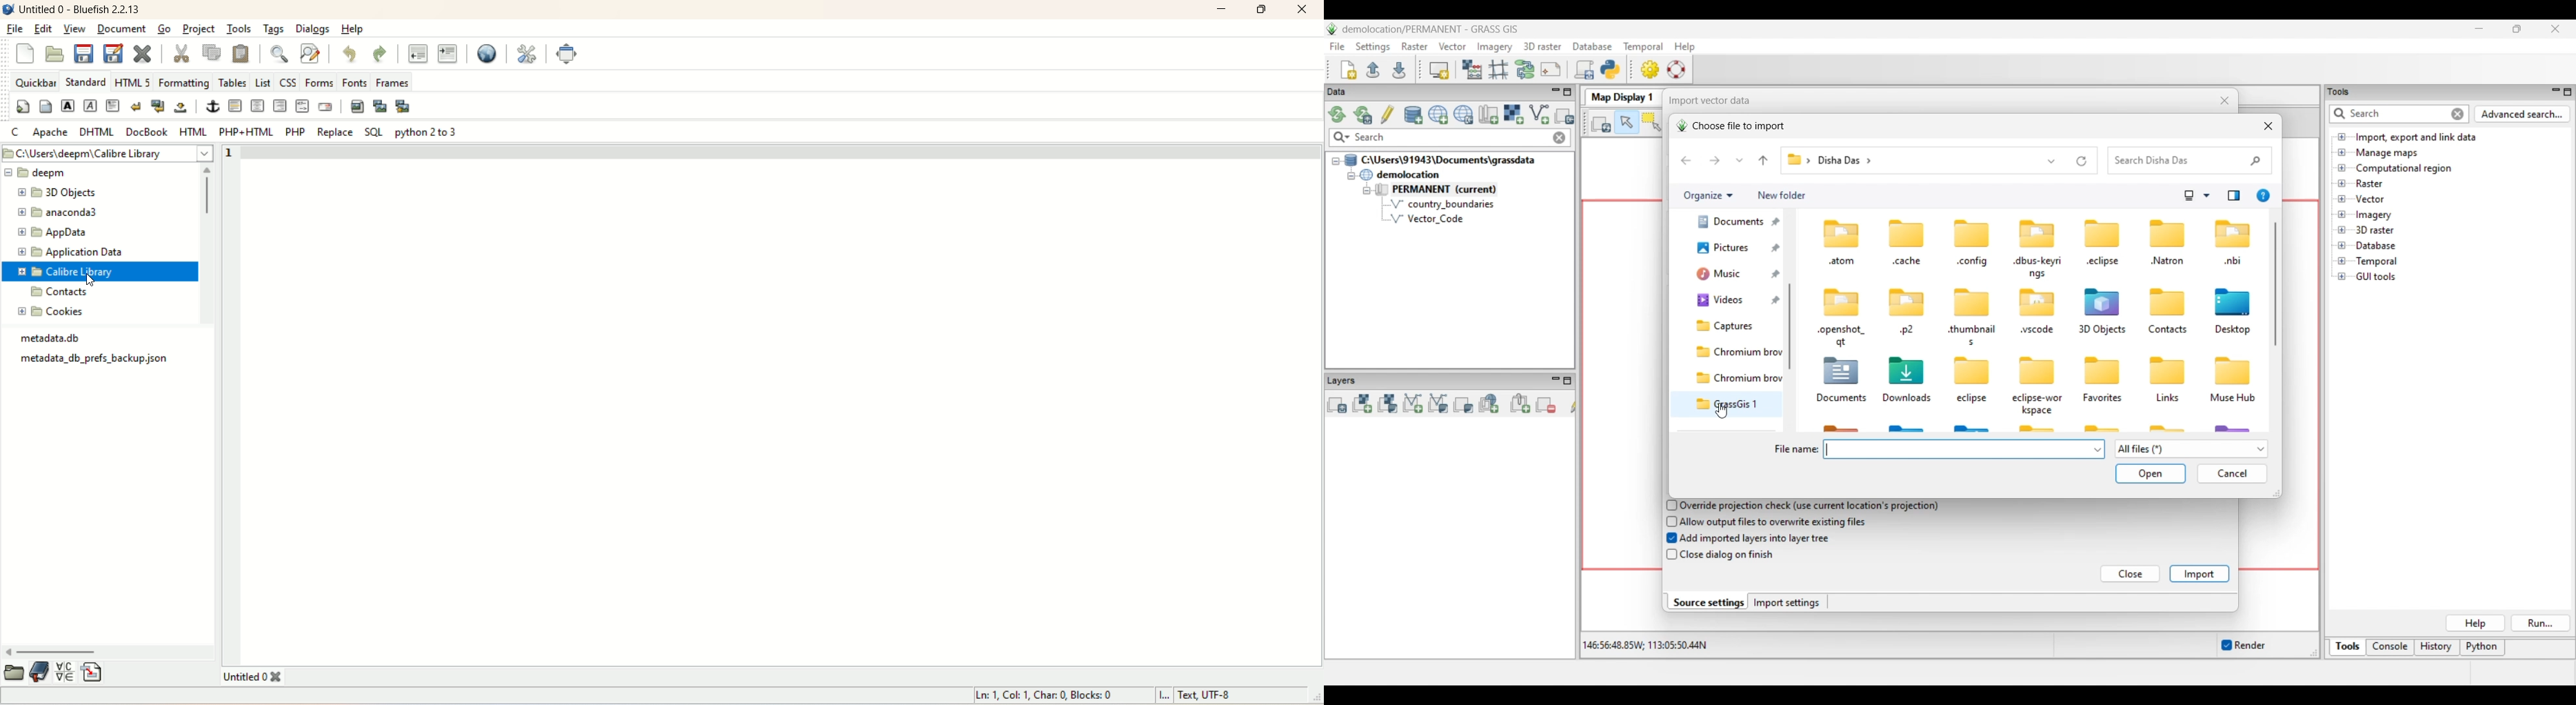 The image size is (2576, 728). I want to click on calibre, so click(68, 272).